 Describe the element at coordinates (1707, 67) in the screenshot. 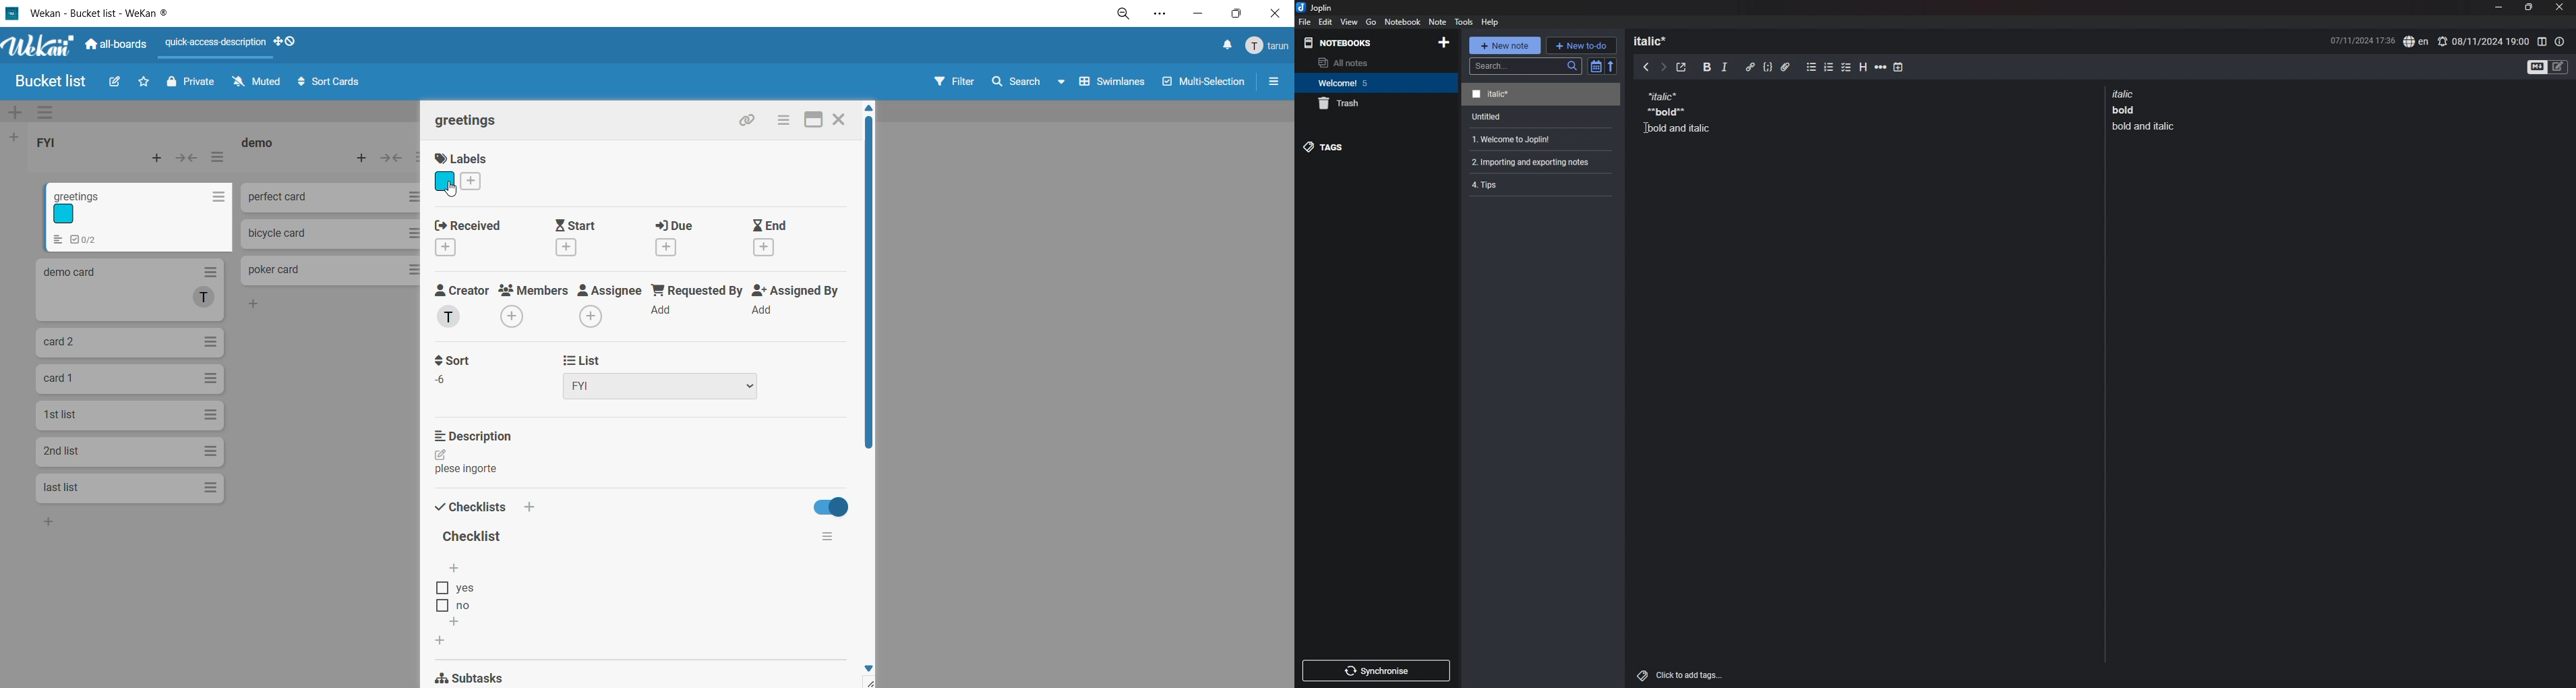

I see `bold` at that location.